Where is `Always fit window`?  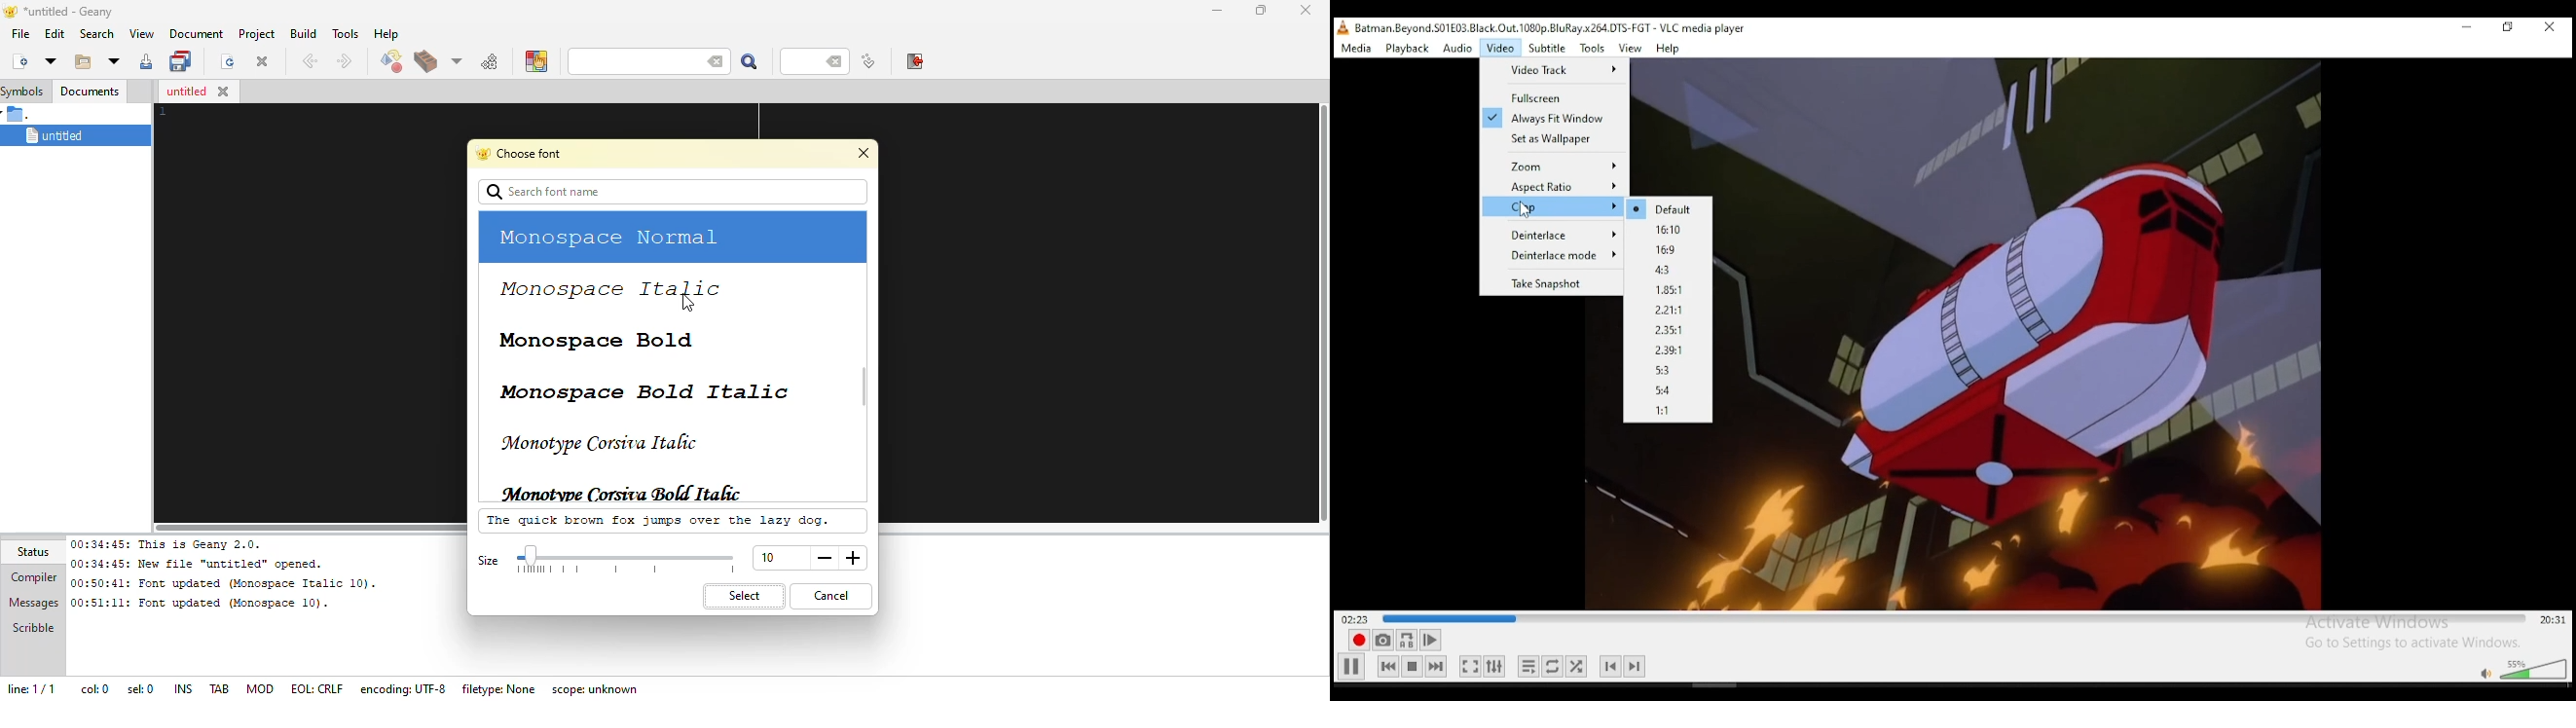
Always fit window is located at coordinates (1549, 117).